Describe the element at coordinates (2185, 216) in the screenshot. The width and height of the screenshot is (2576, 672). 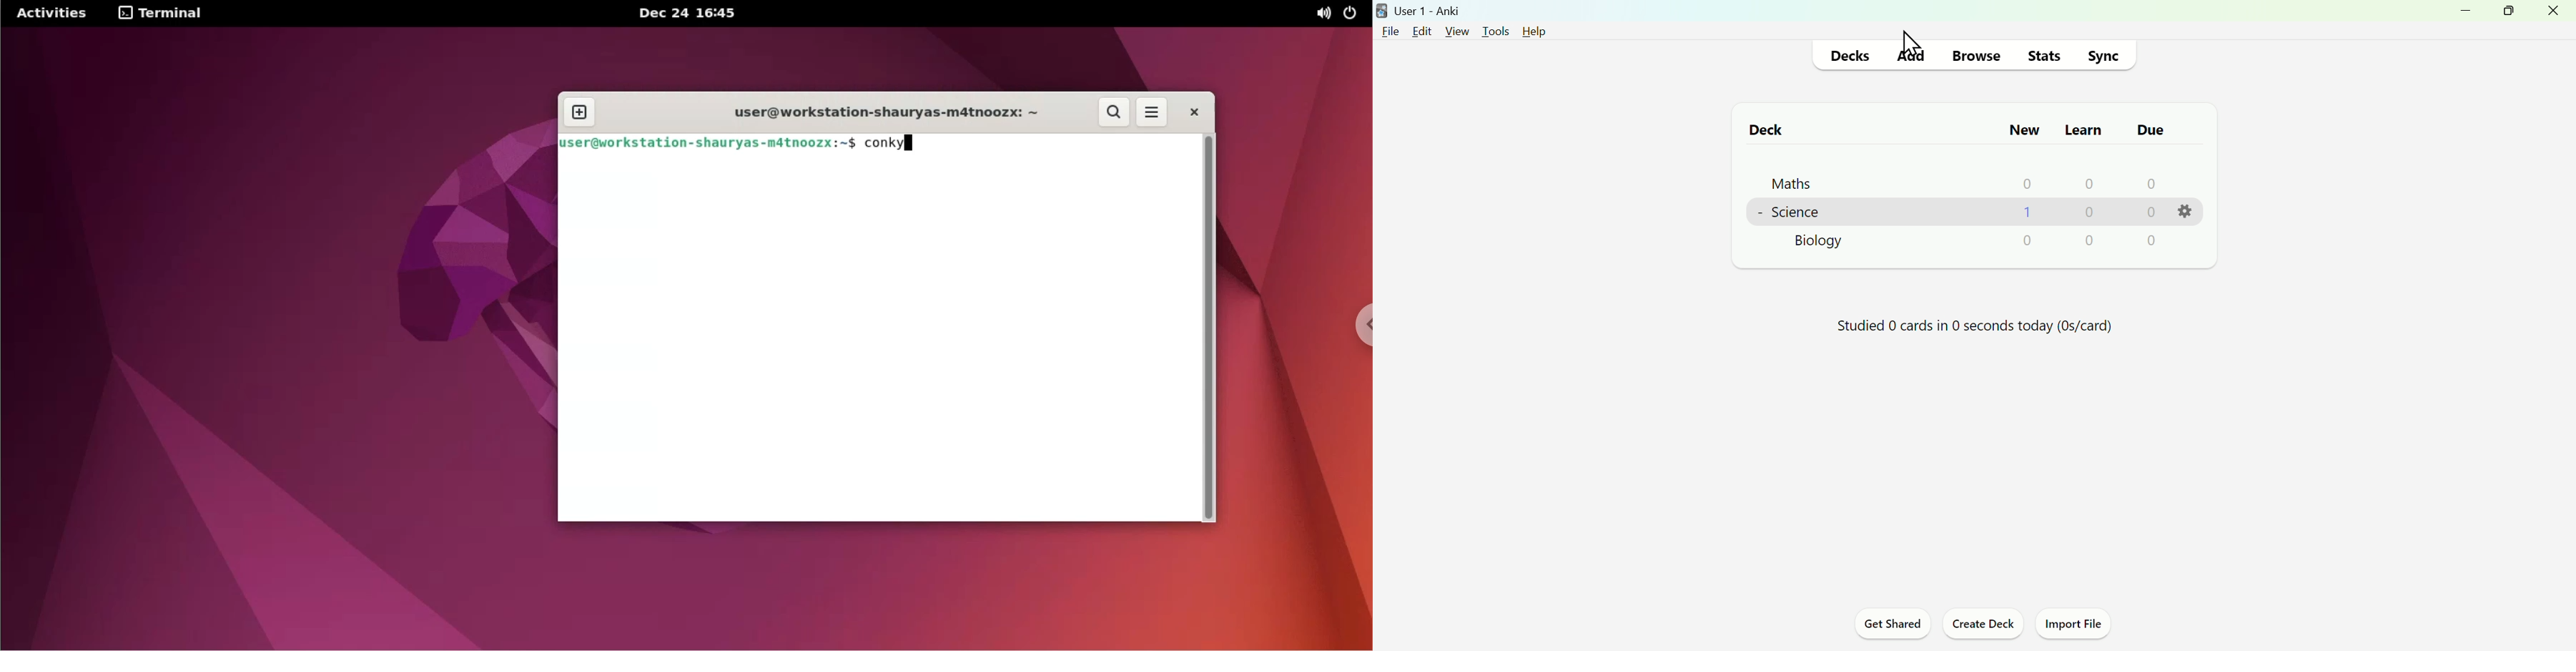
I see `settings` at that location.